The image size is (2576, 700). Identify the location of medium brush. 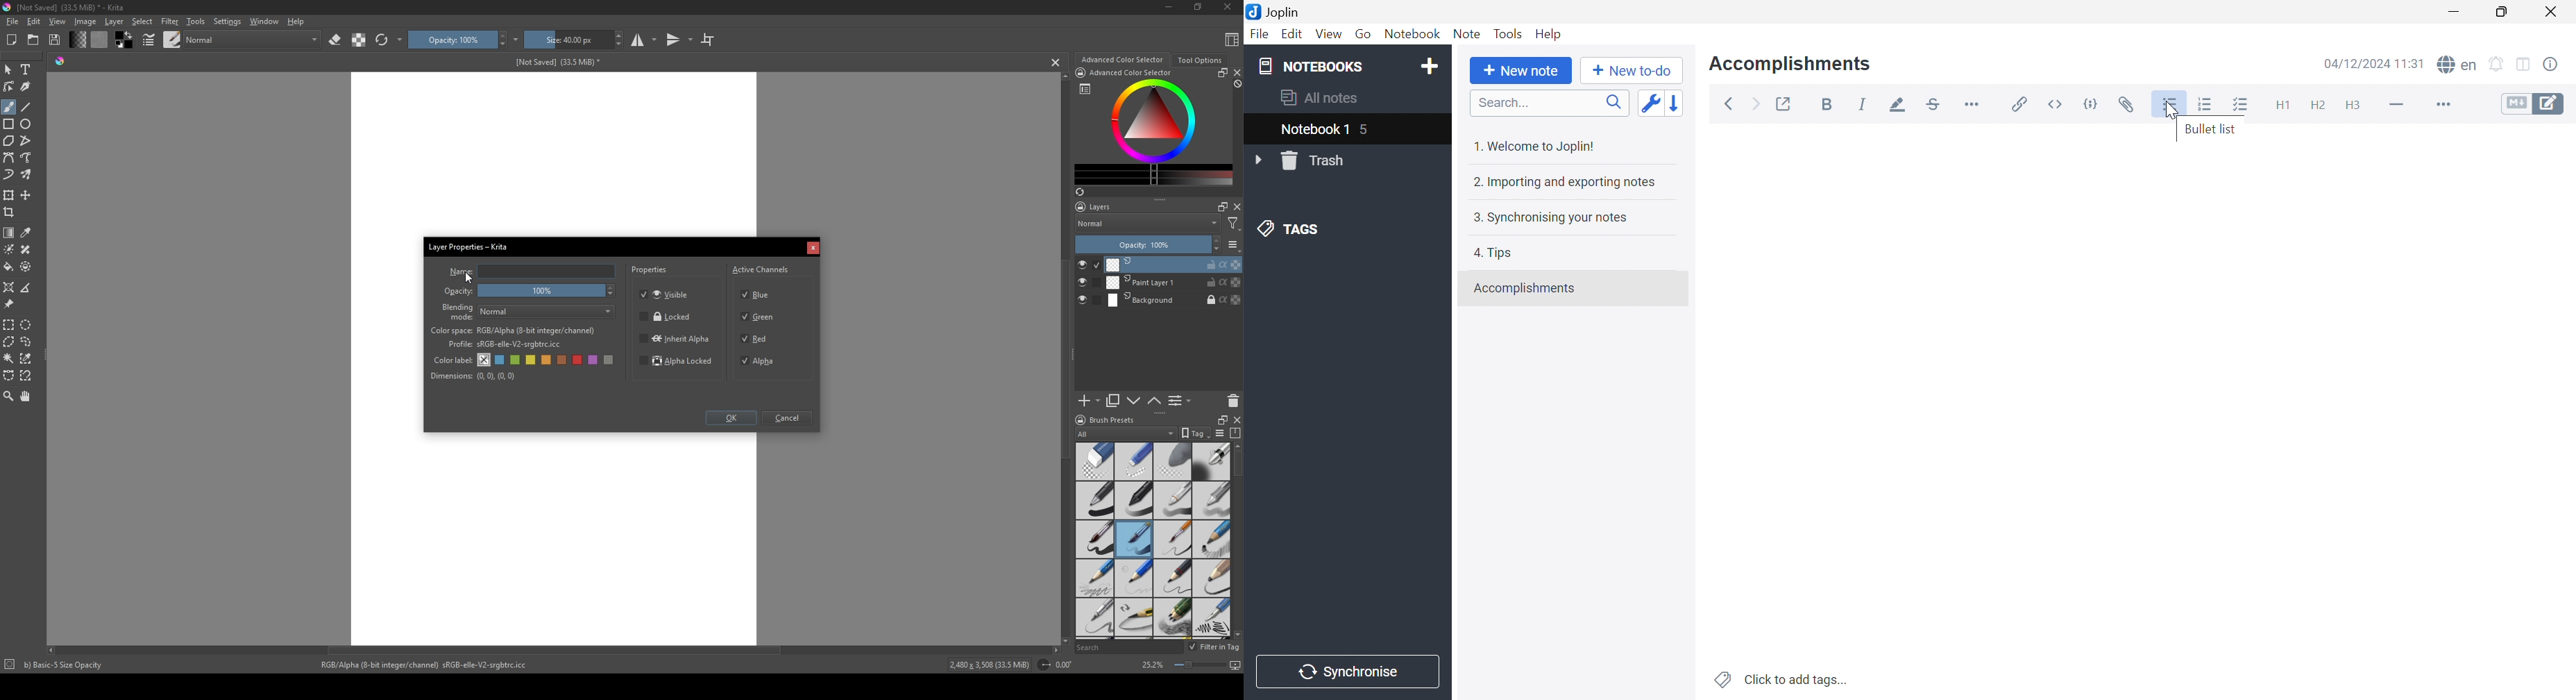
(1133, 539).